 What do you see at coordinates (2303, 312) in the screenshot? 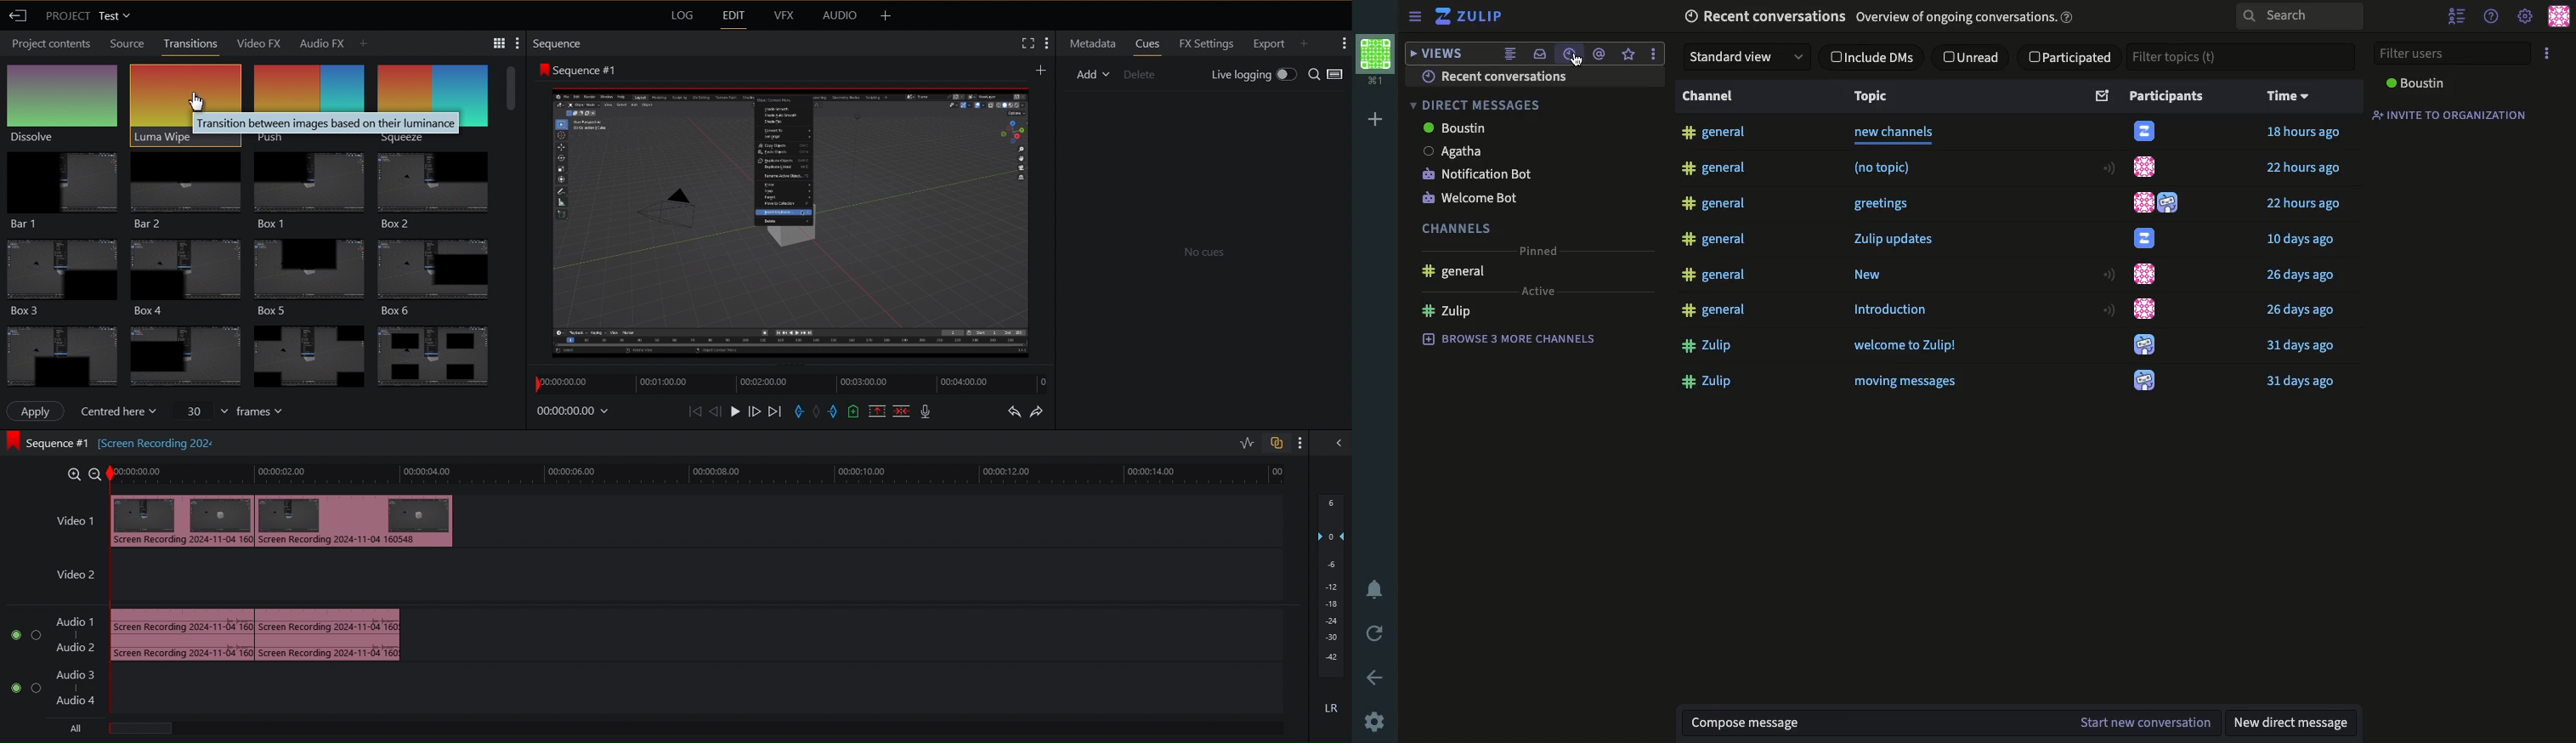
I see `26 days ago` at bounding box center [2303, 312].